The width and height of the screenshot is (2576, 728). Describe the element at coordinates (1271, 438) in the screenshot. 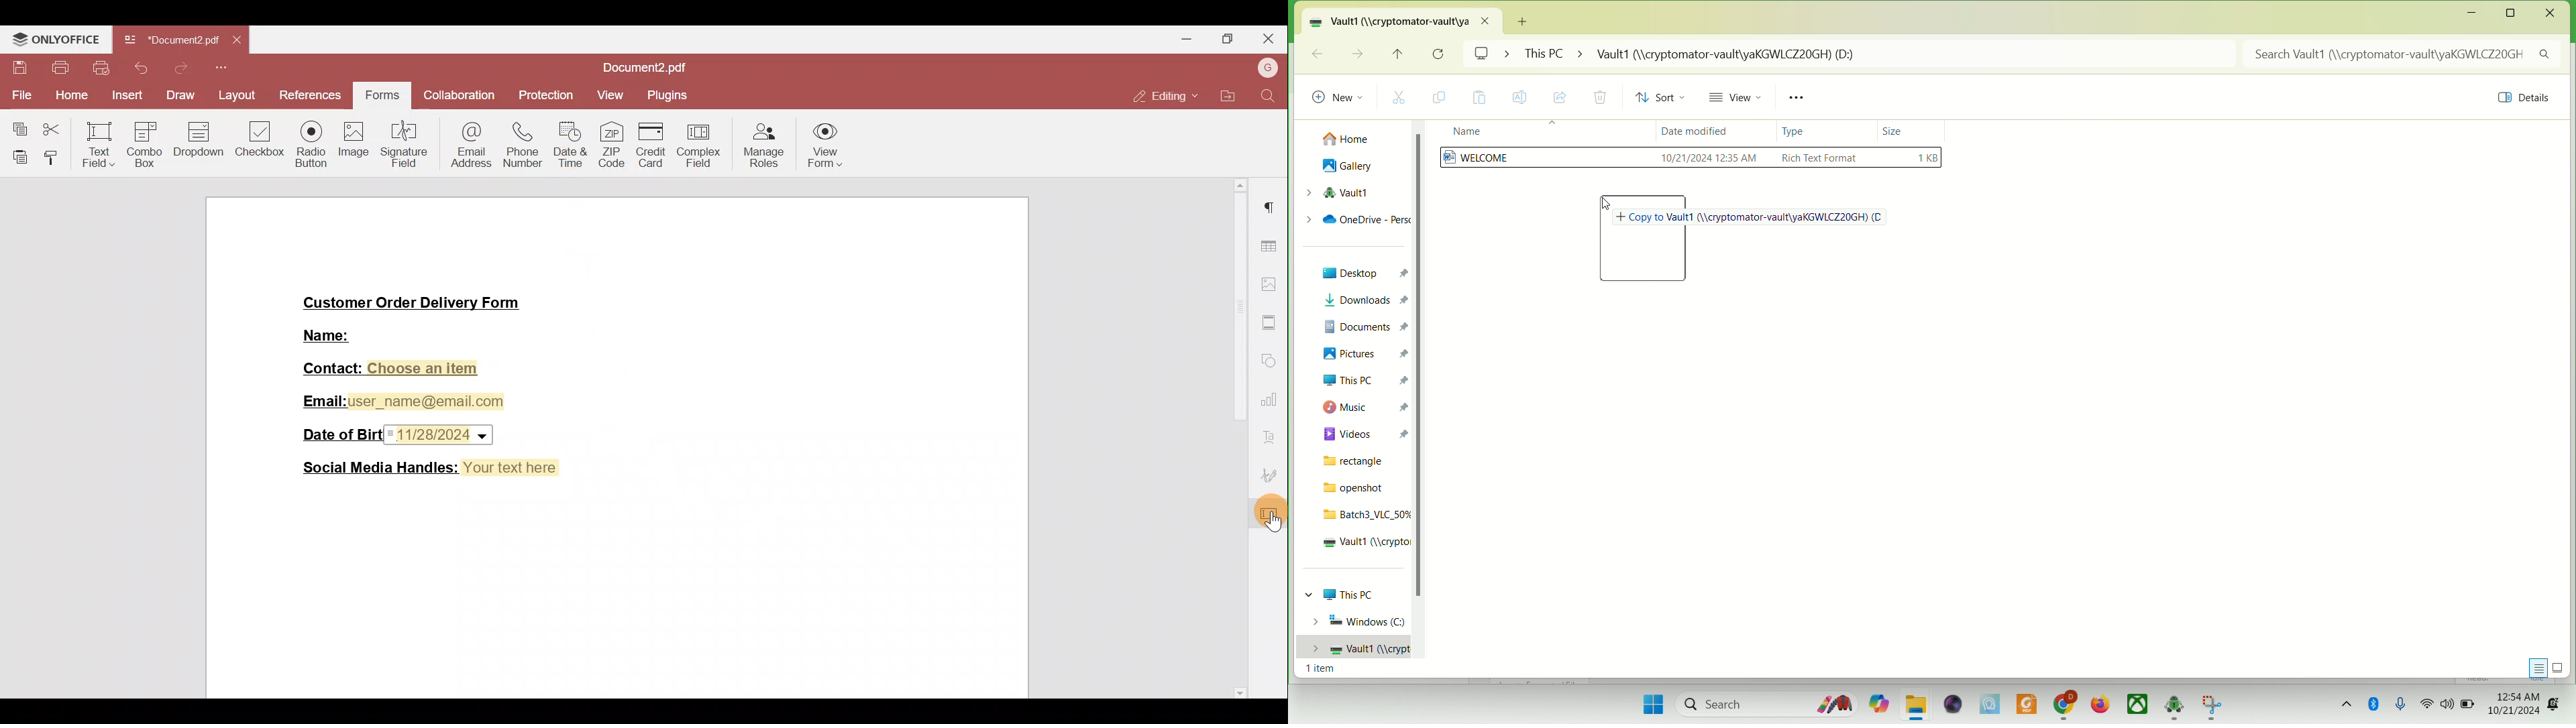

I see `Font settings` at that location.